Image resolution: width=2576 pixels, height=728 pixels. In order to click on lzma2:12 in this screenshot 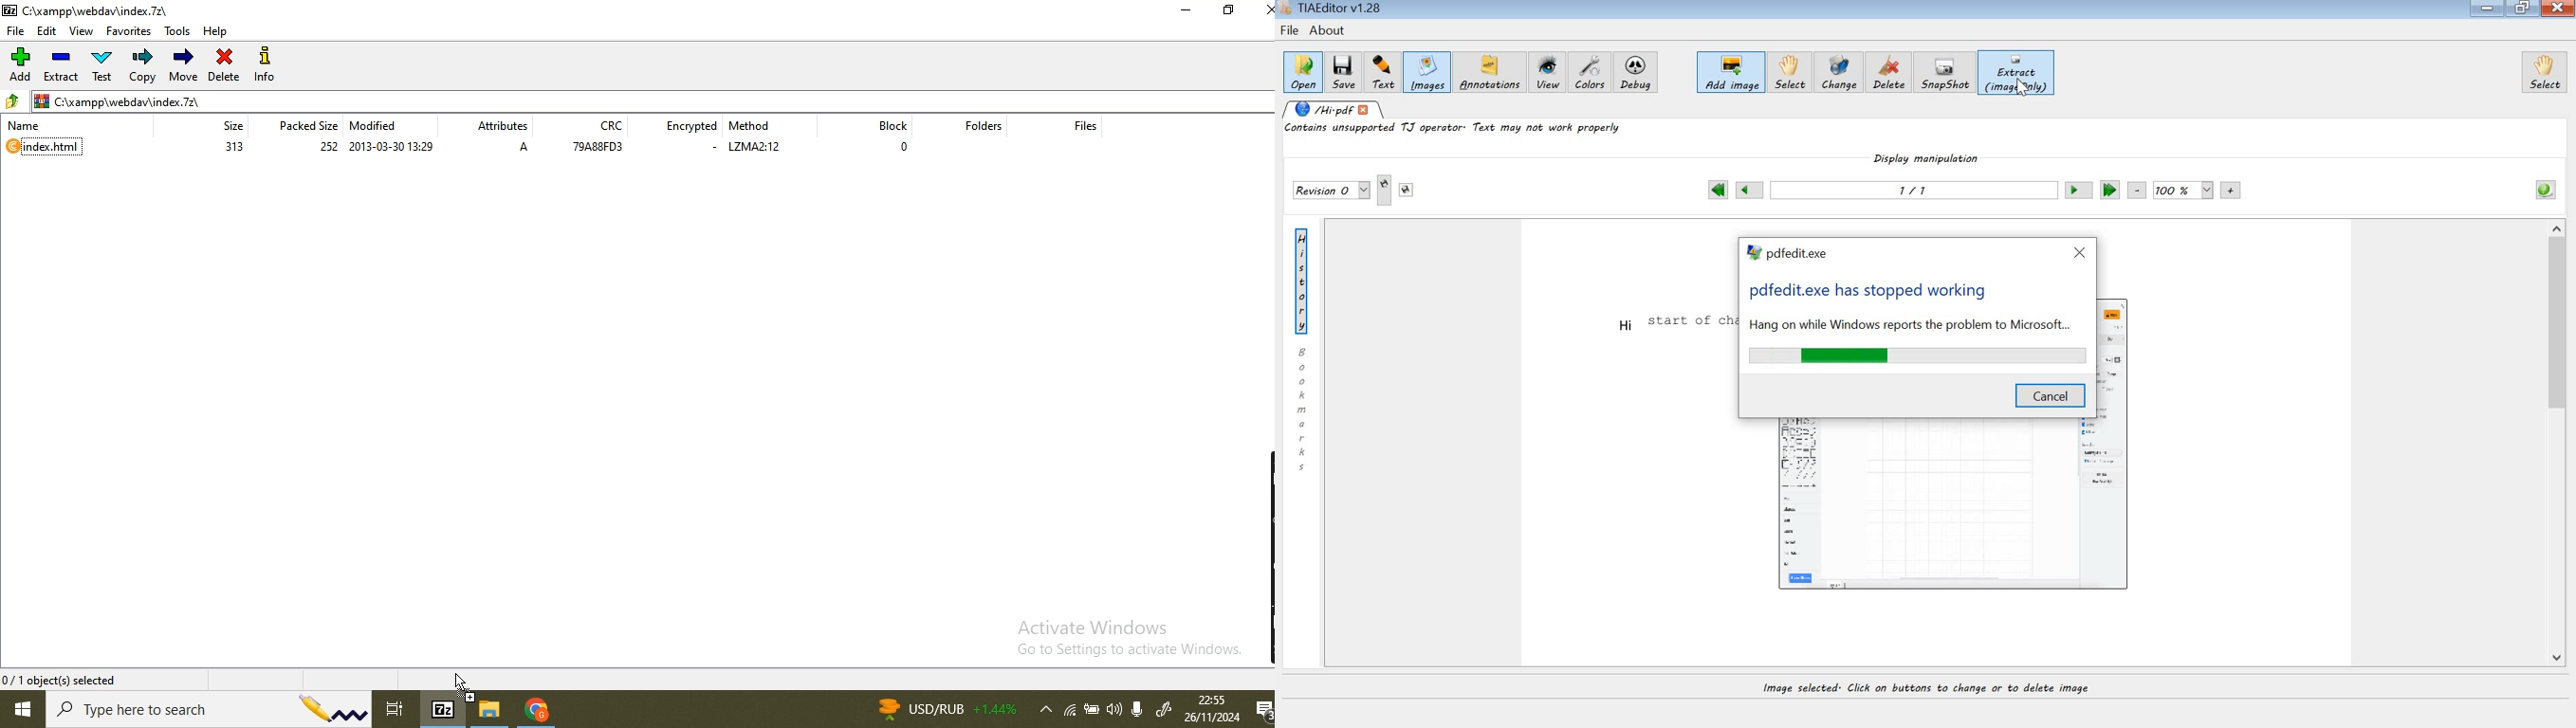, I will do `click(765, 151)`.